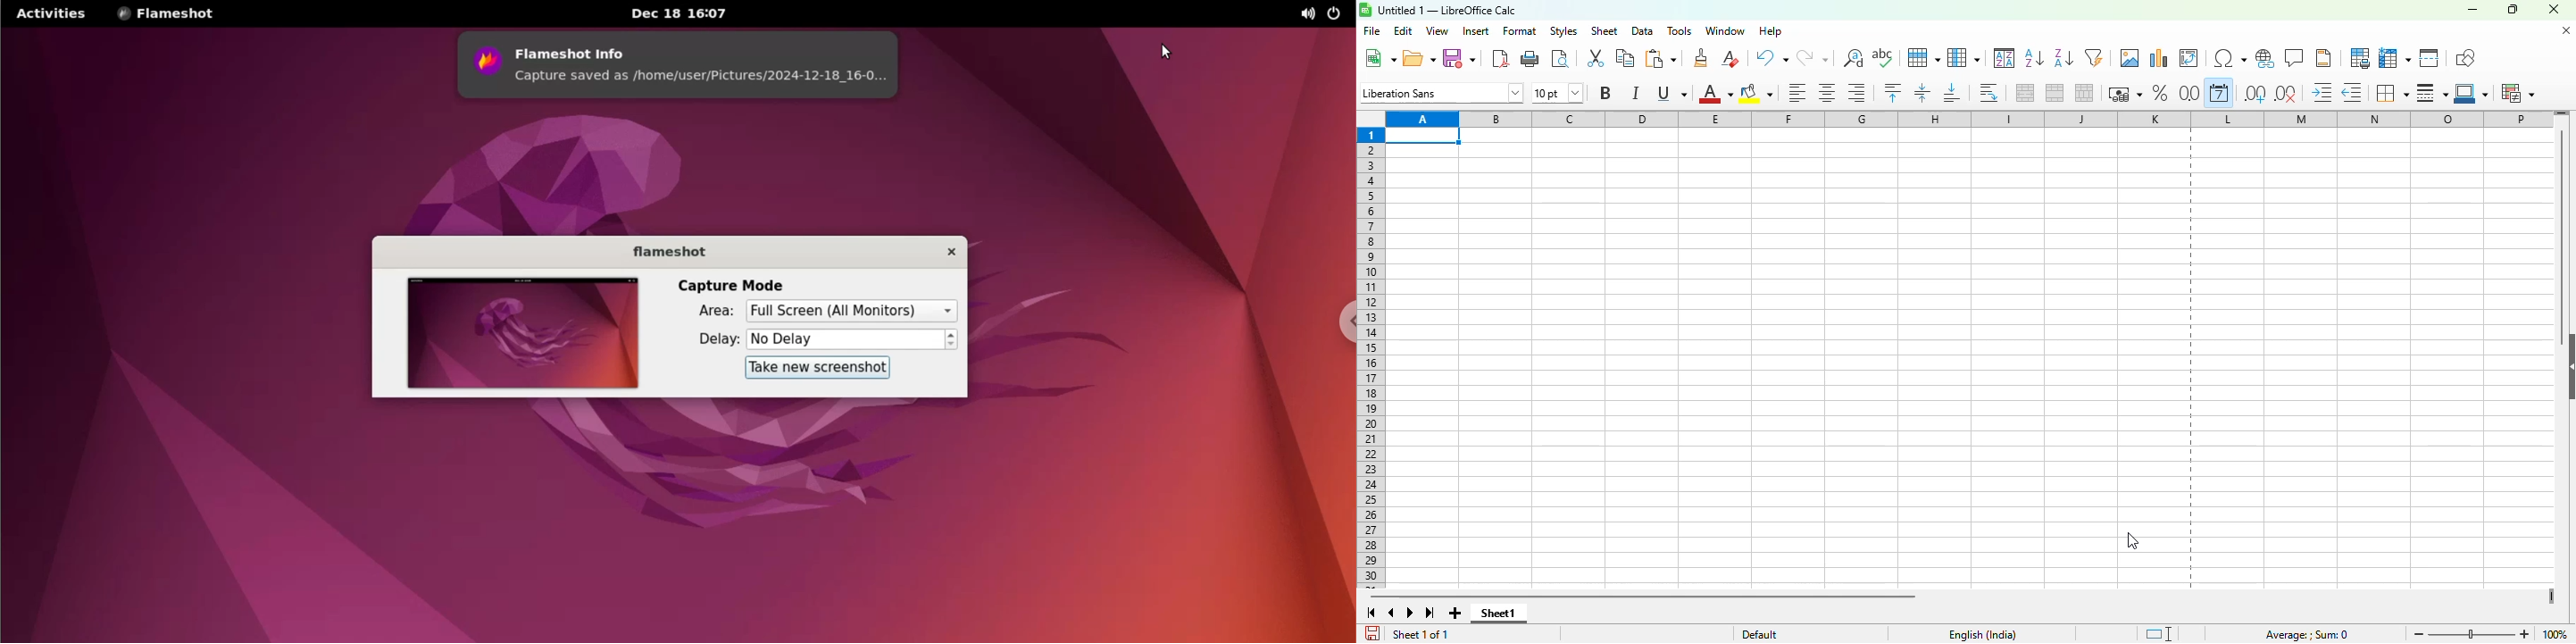 The height and width of the screenshot is (644, 2576). What do you see at coordinates (1854, 58) in the screenshot?
I see `find and replace ` at bounding box center [1854, 58].